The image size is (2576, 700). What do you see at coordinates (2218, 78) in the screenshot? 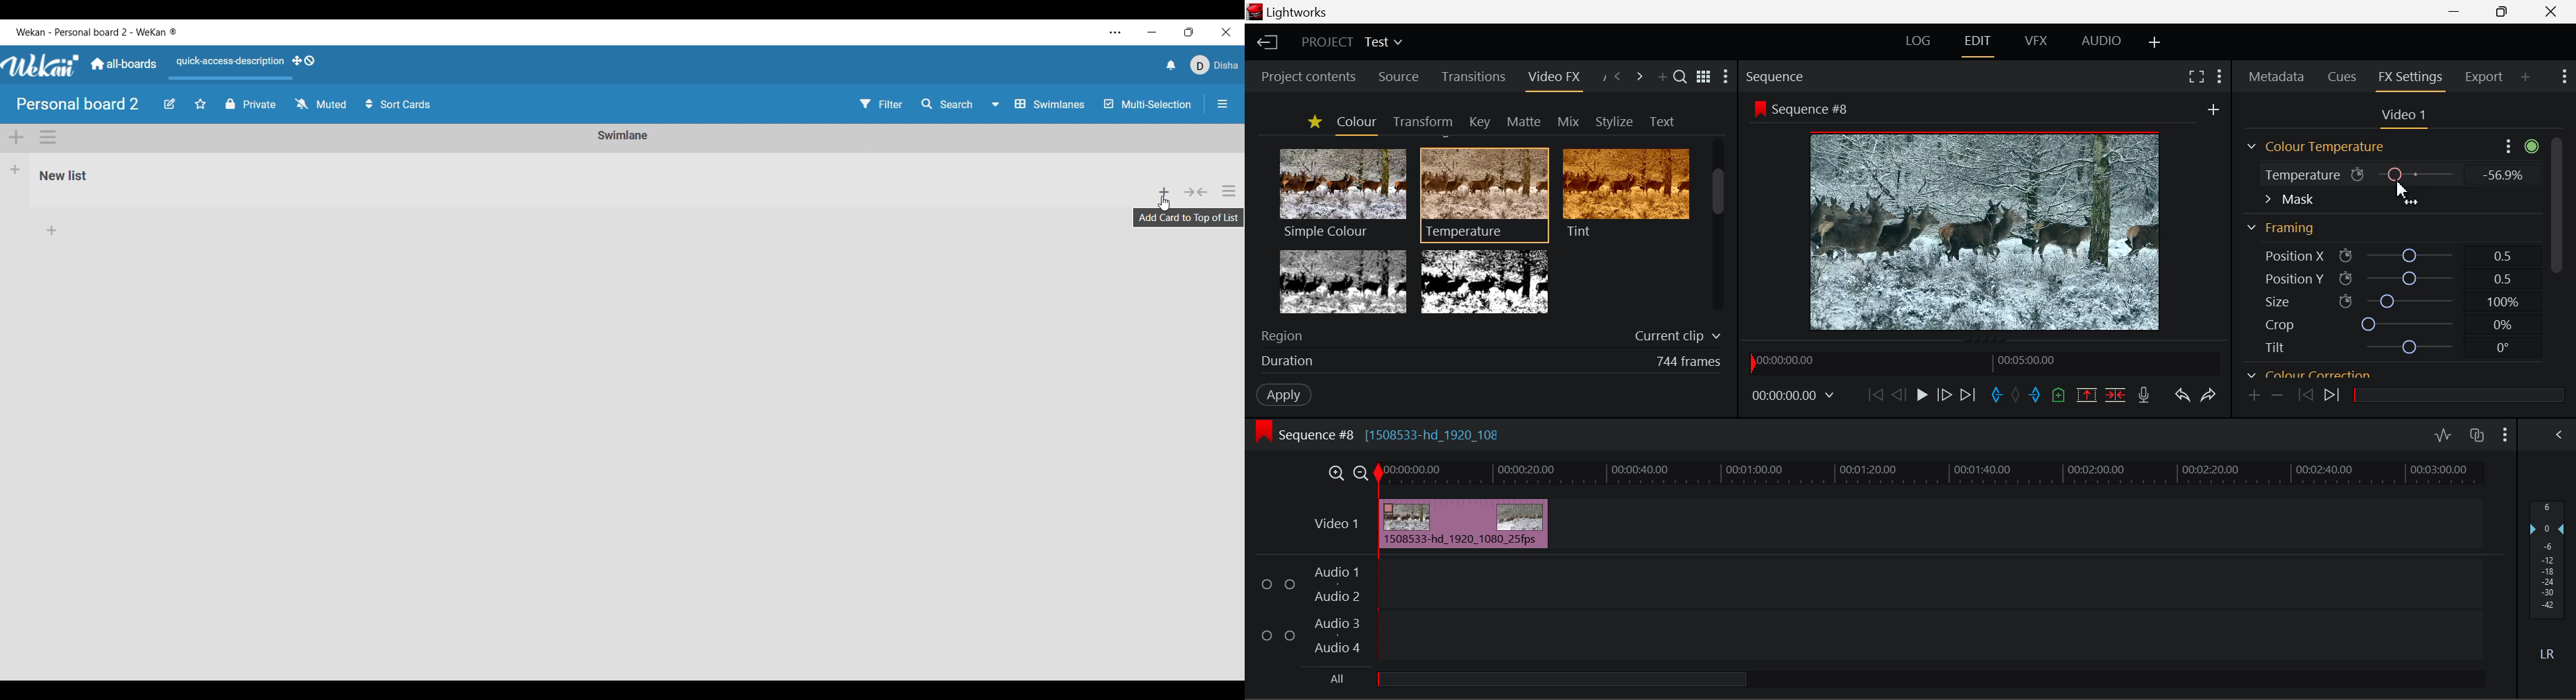
I see `Show Settings` at bounding box center [2218, 78].